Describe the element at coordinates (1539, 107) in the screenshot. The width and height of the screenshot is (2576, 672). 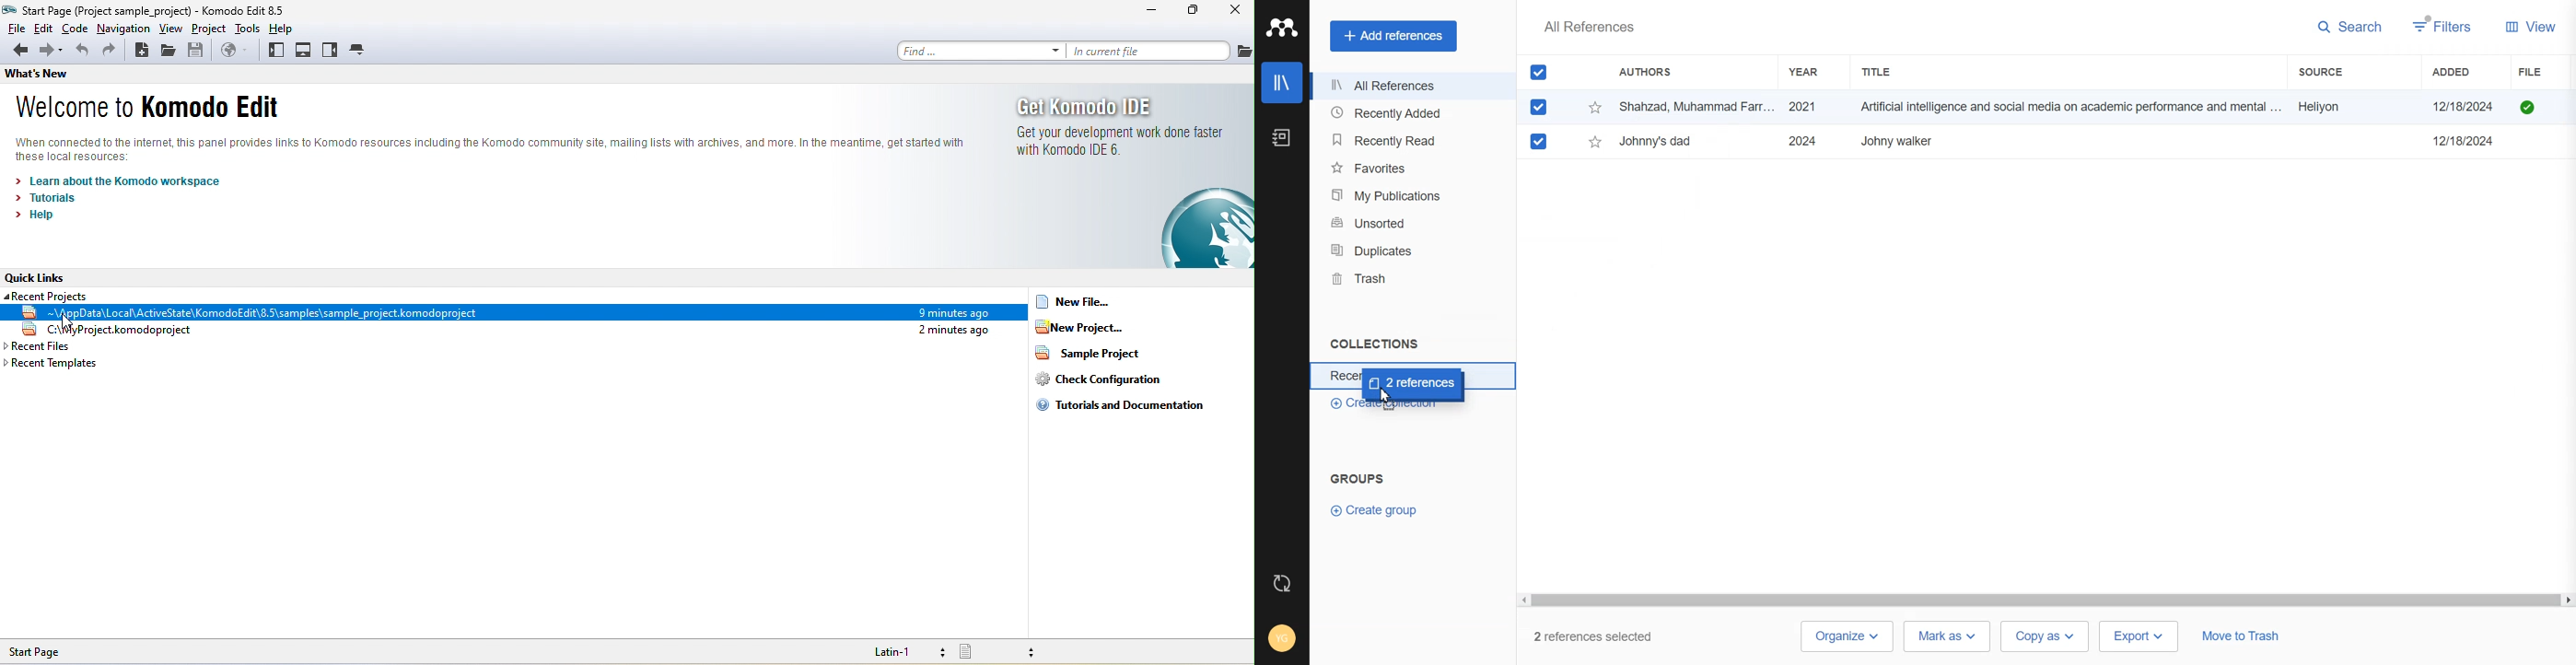
I see `Checked mark` at that location.